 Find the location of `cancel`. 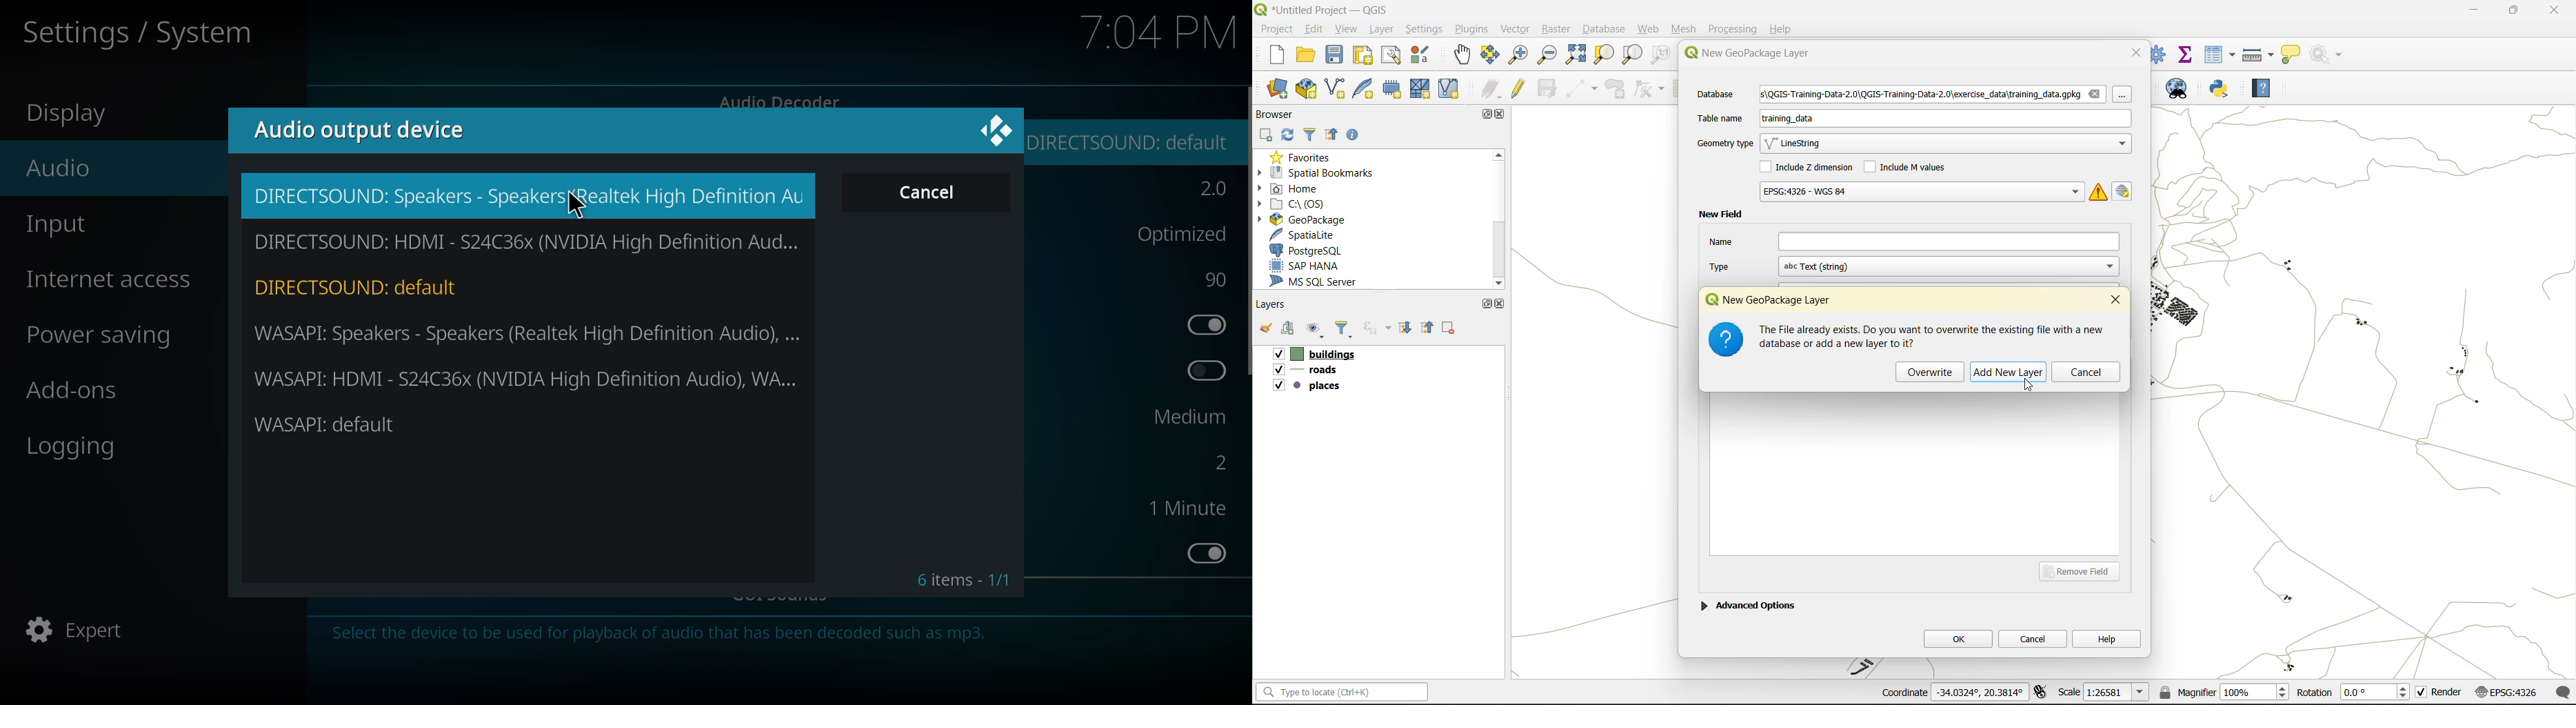

cancel is located at coordinates (2086, 373).